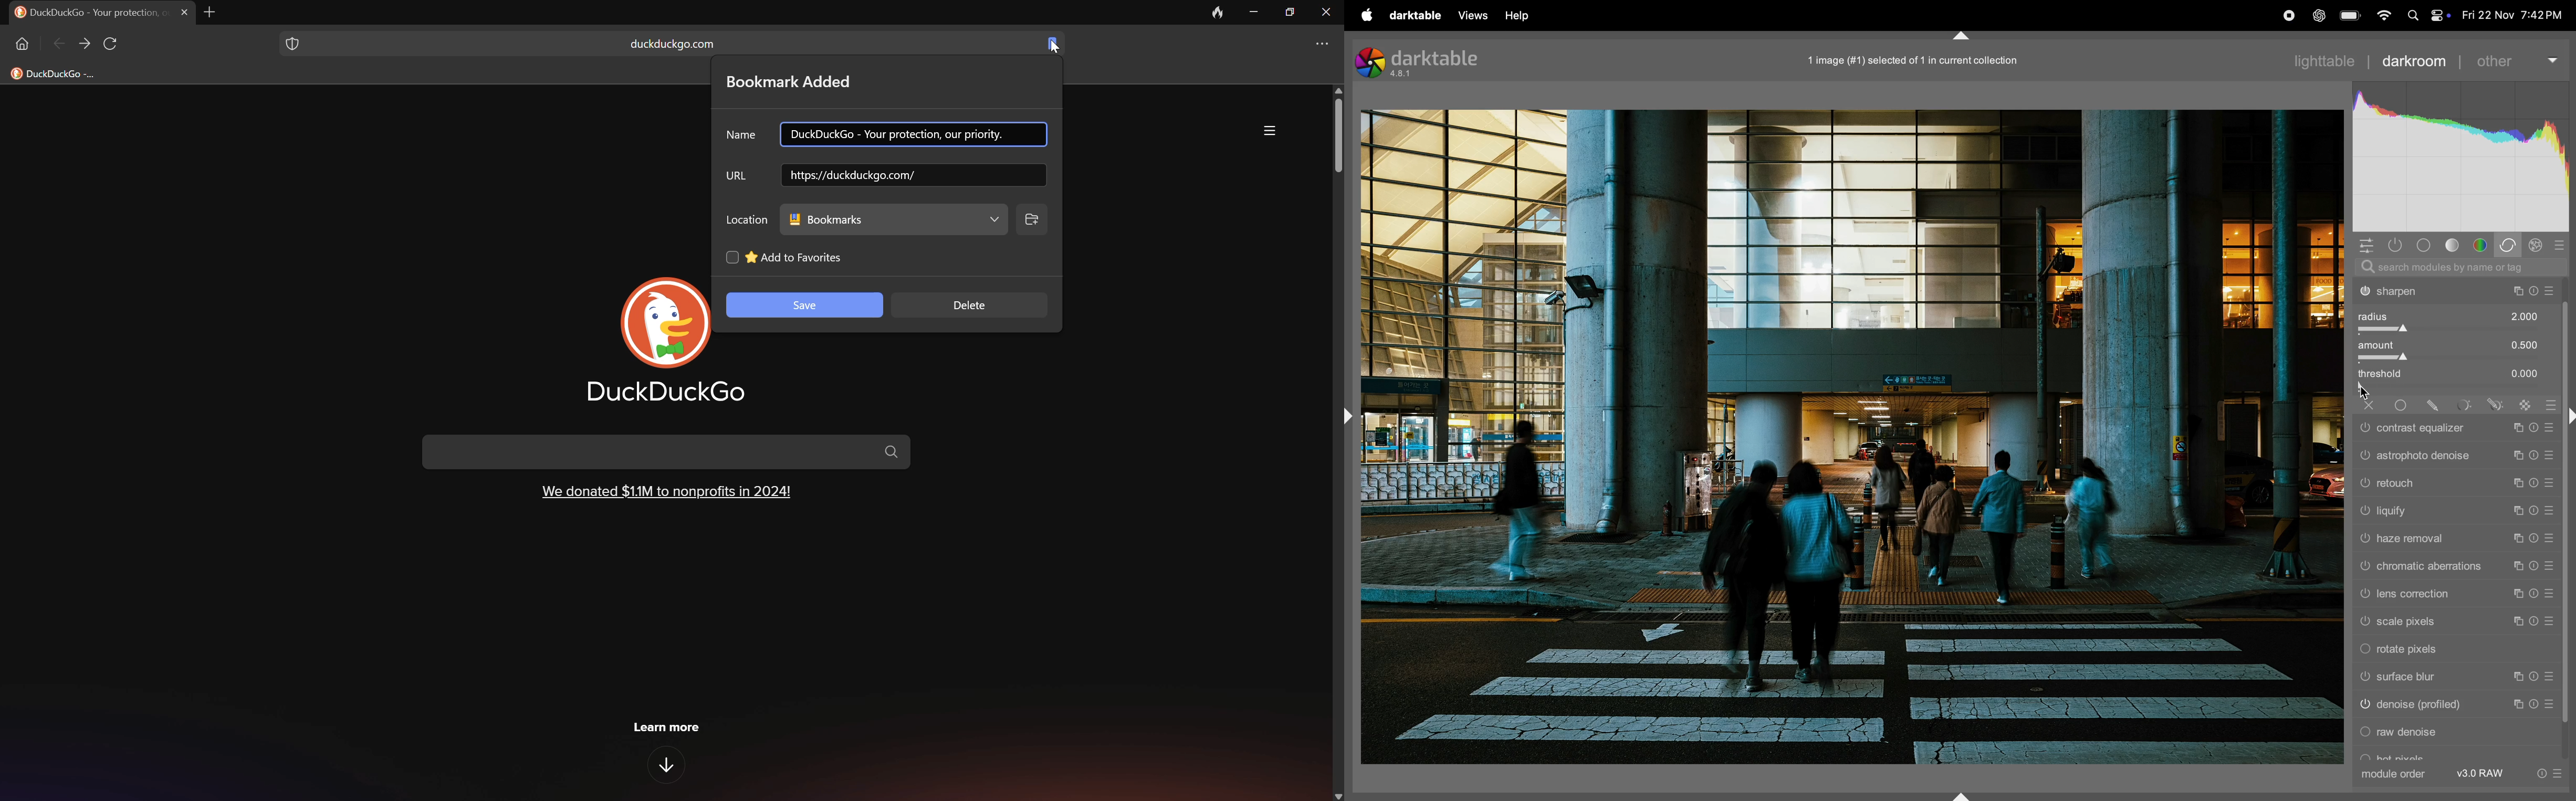  What do you see at coordinates (2433, 405) in the screenshot?
I see `draw mask` at bounding box center [2433, 405].